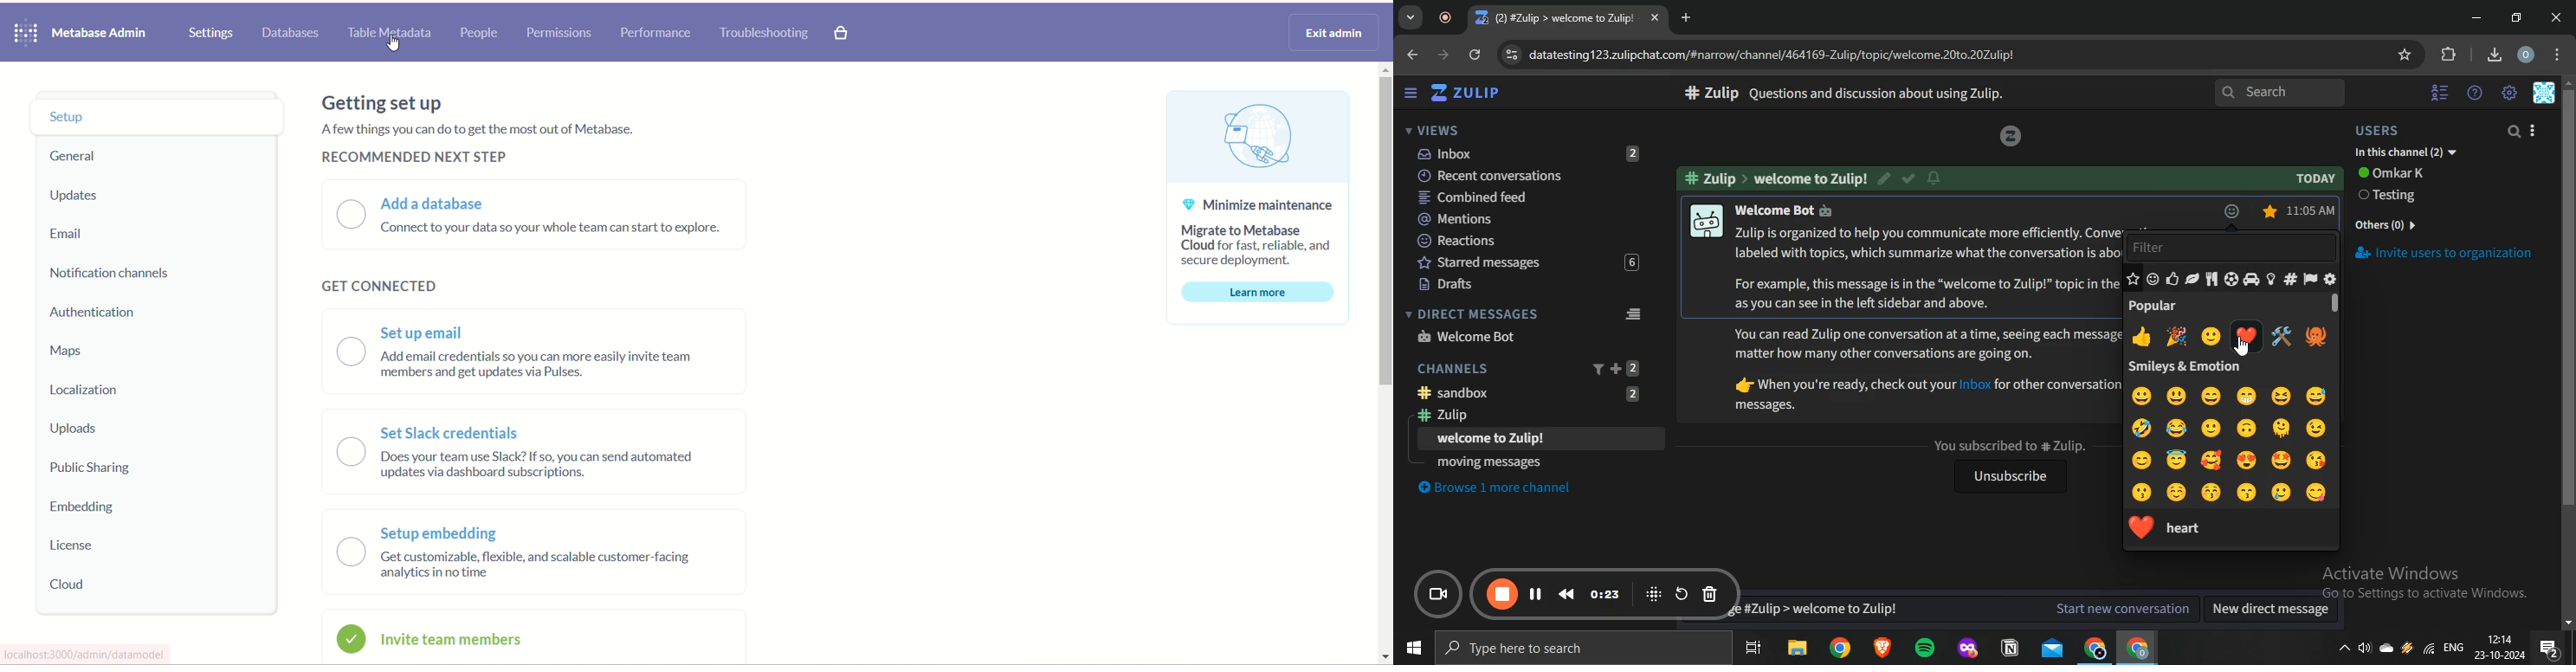 Image resolution: width=2576 pixels, height=672 pixels. I want to click on travel and places, so click(2250, 280).